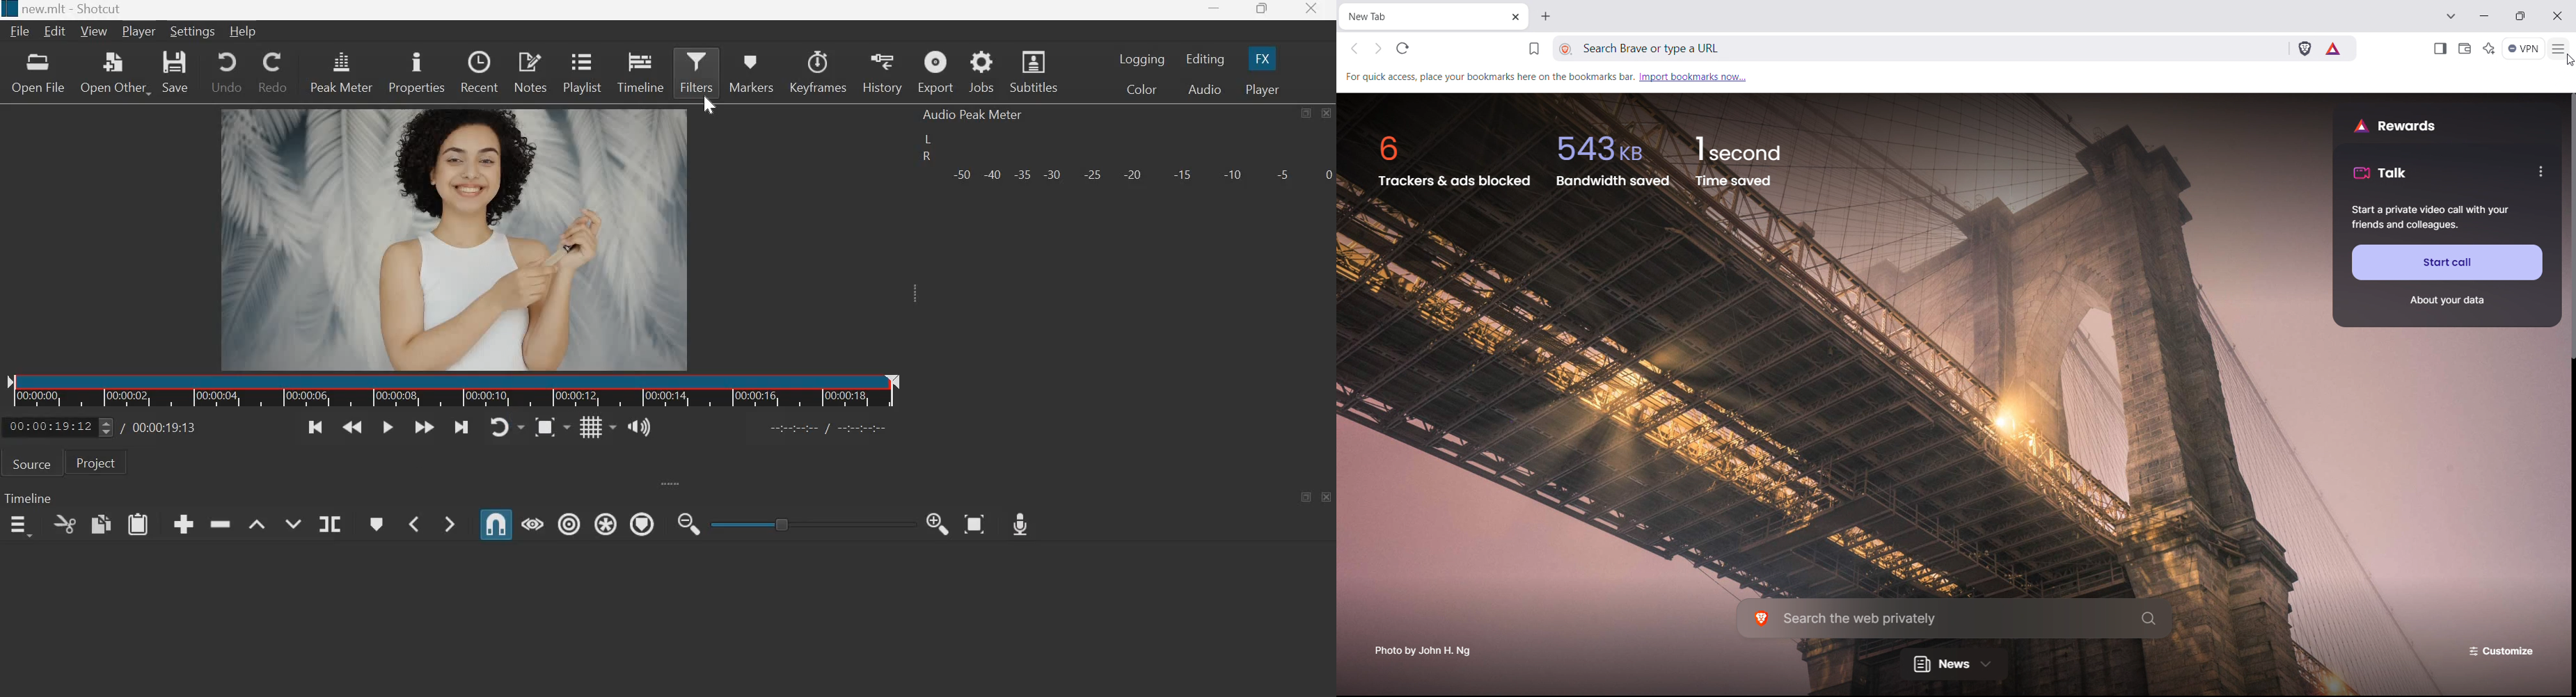 The image size is (2576, 700). Describe the element at coordinates (670, 483) in the screenshot. I see `expand` at that location.